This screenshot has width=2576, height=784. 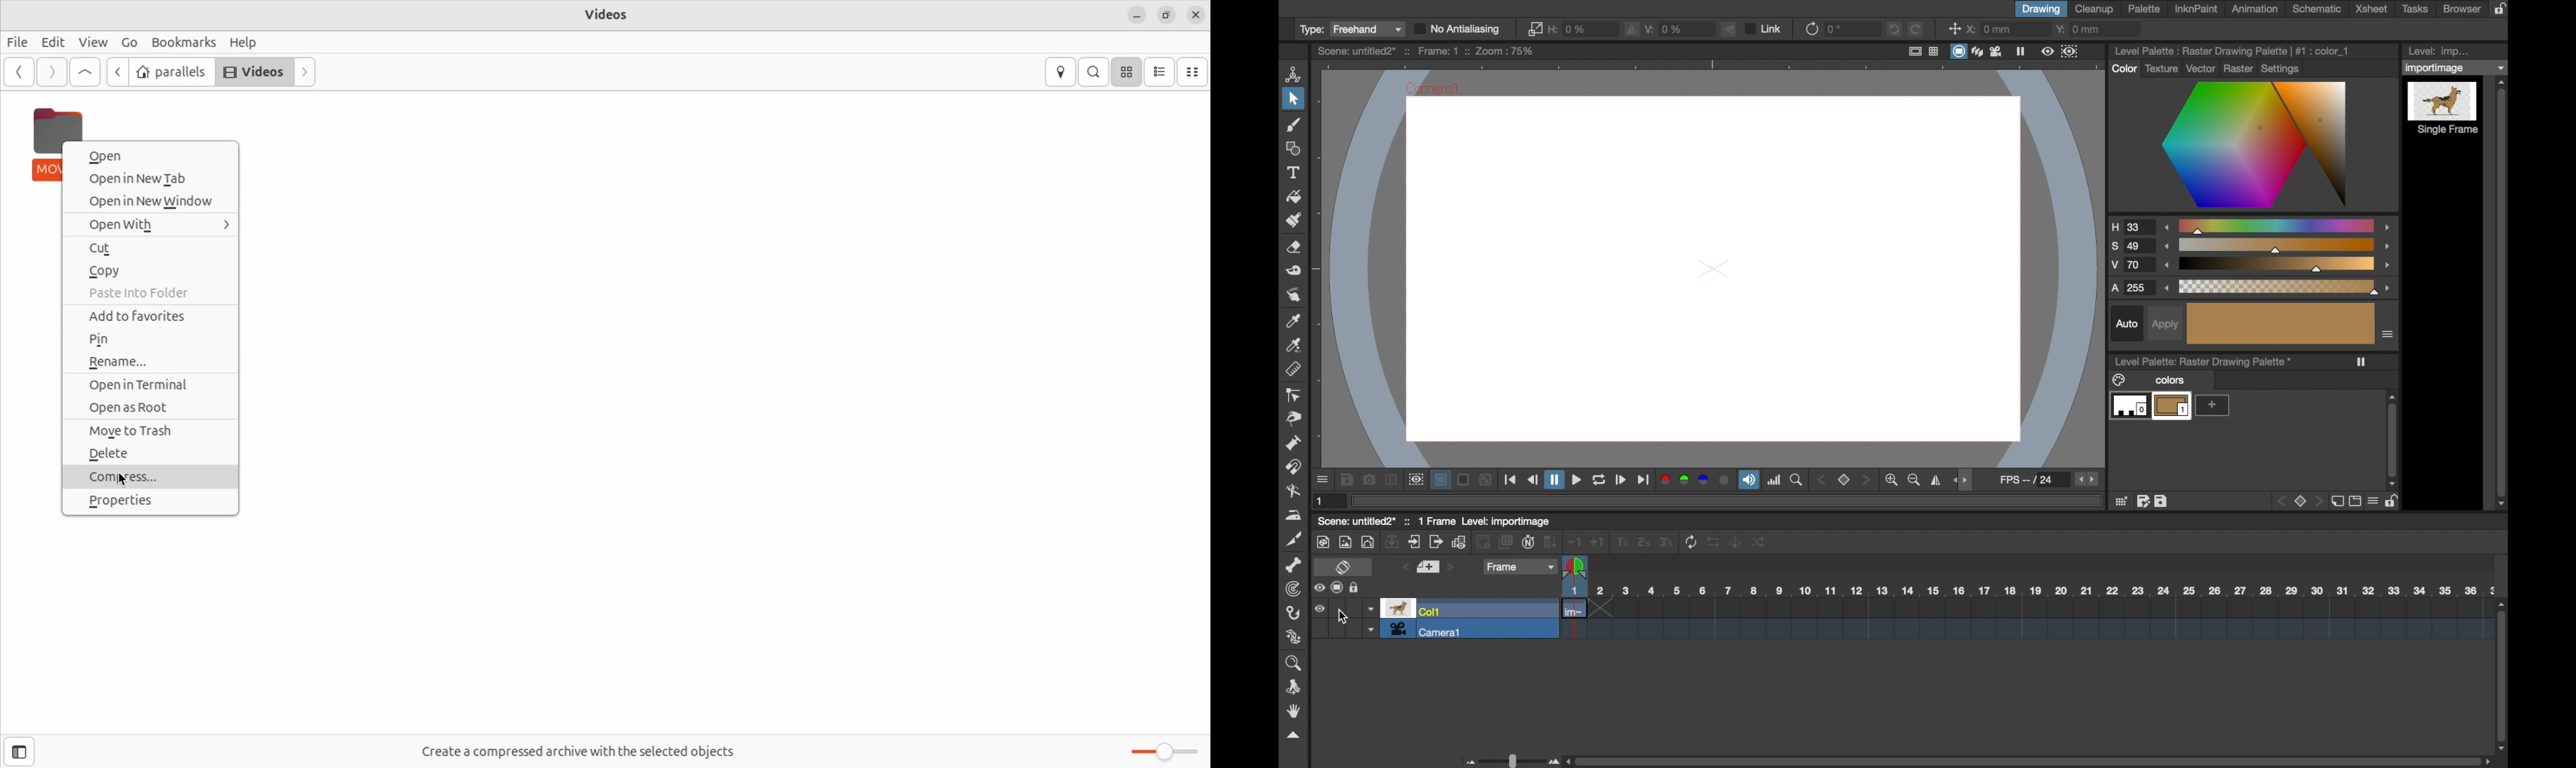 What do you see at coordinates (1371, 609) in the screenshot?
I see `dropdown` at bounding box center [1371, 609].